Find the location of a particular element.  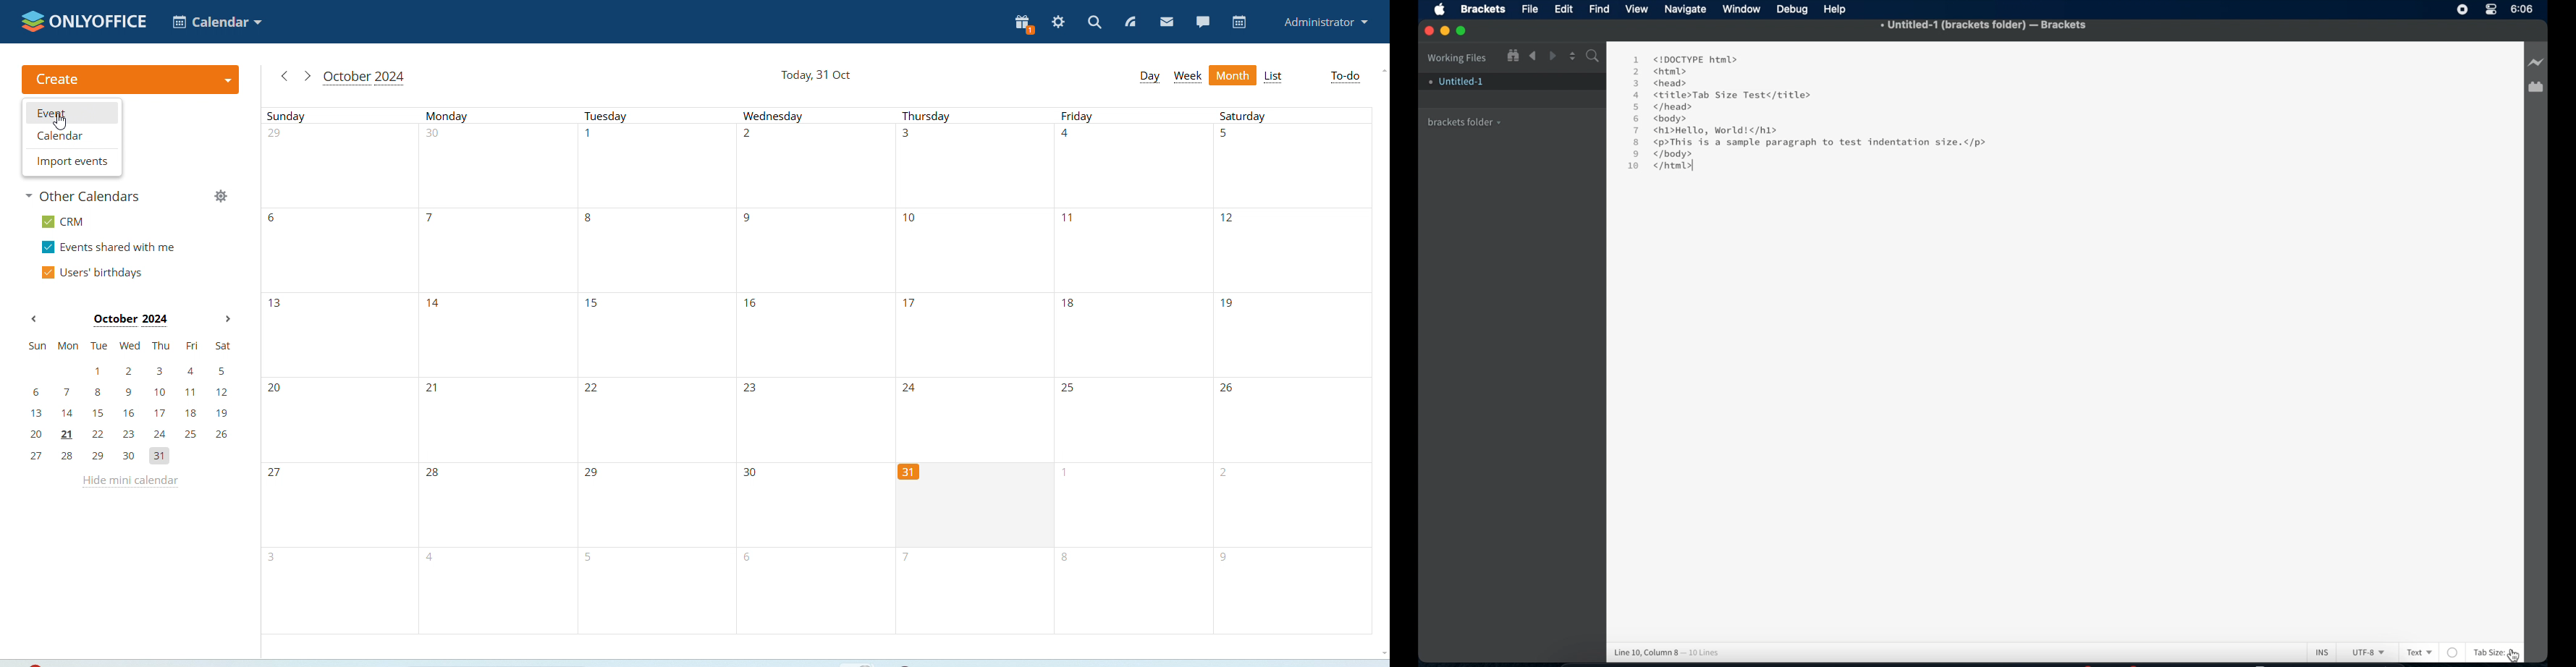

Zoom in is located at coordinates (1512, 55).